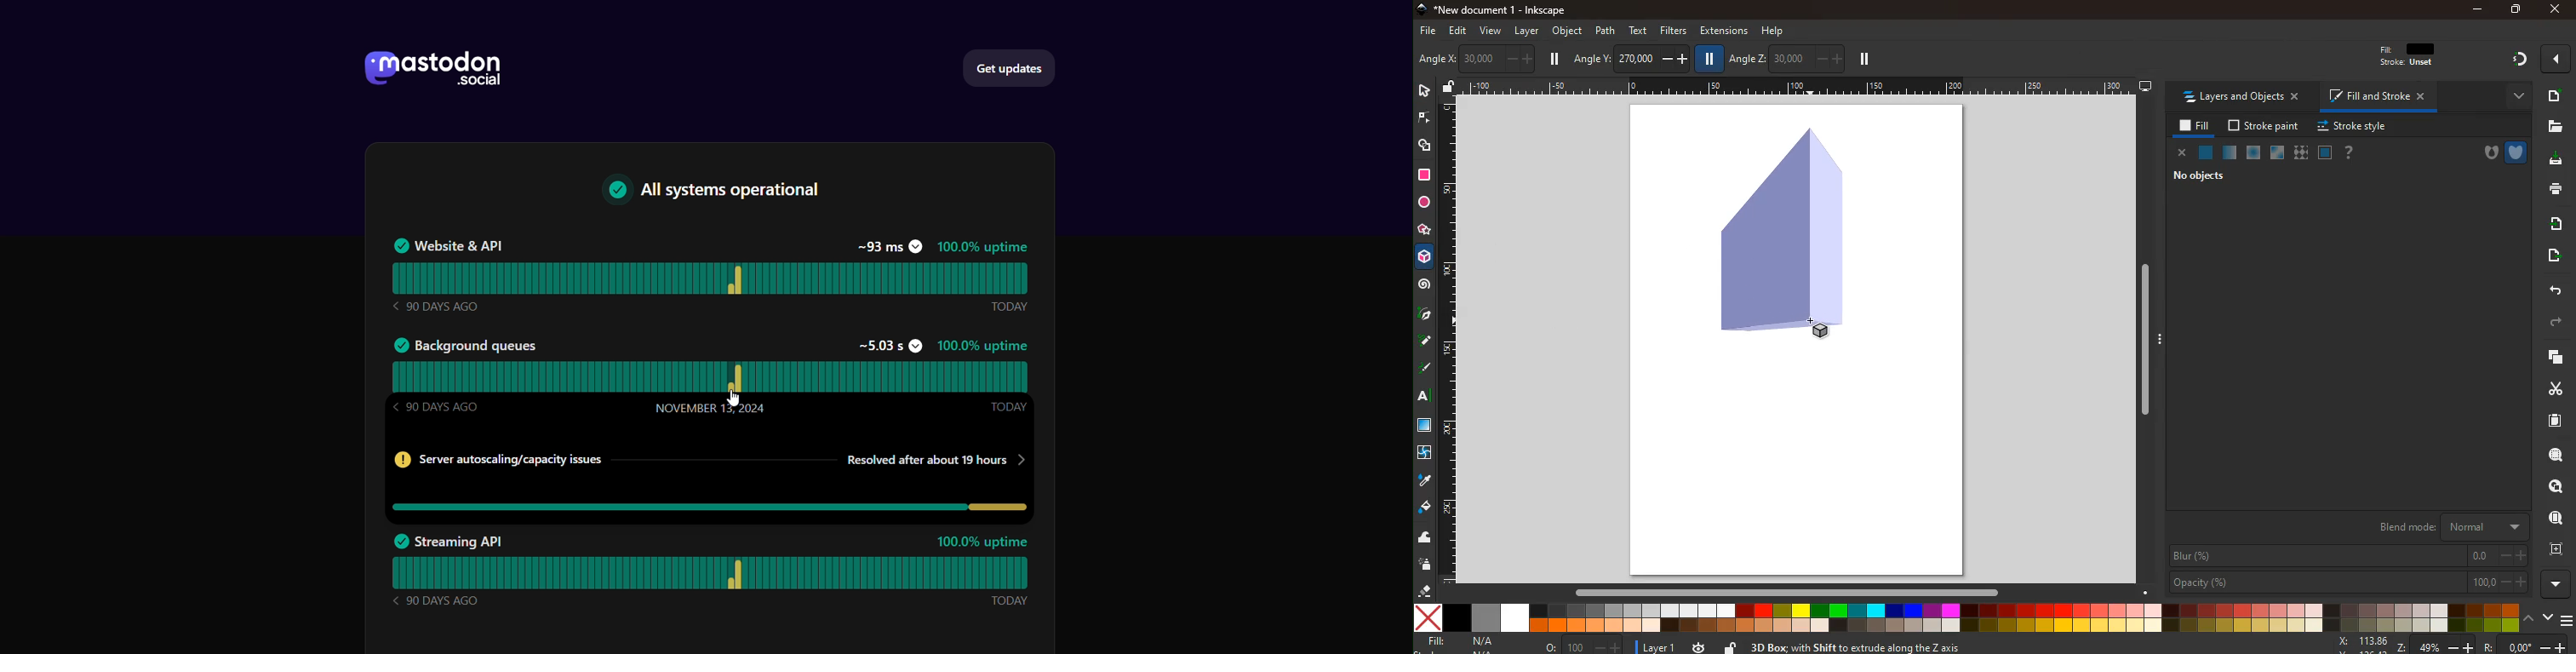  Describe the element at coordinates (2370, 644) in the screenshot. I see `zoom` at that location.